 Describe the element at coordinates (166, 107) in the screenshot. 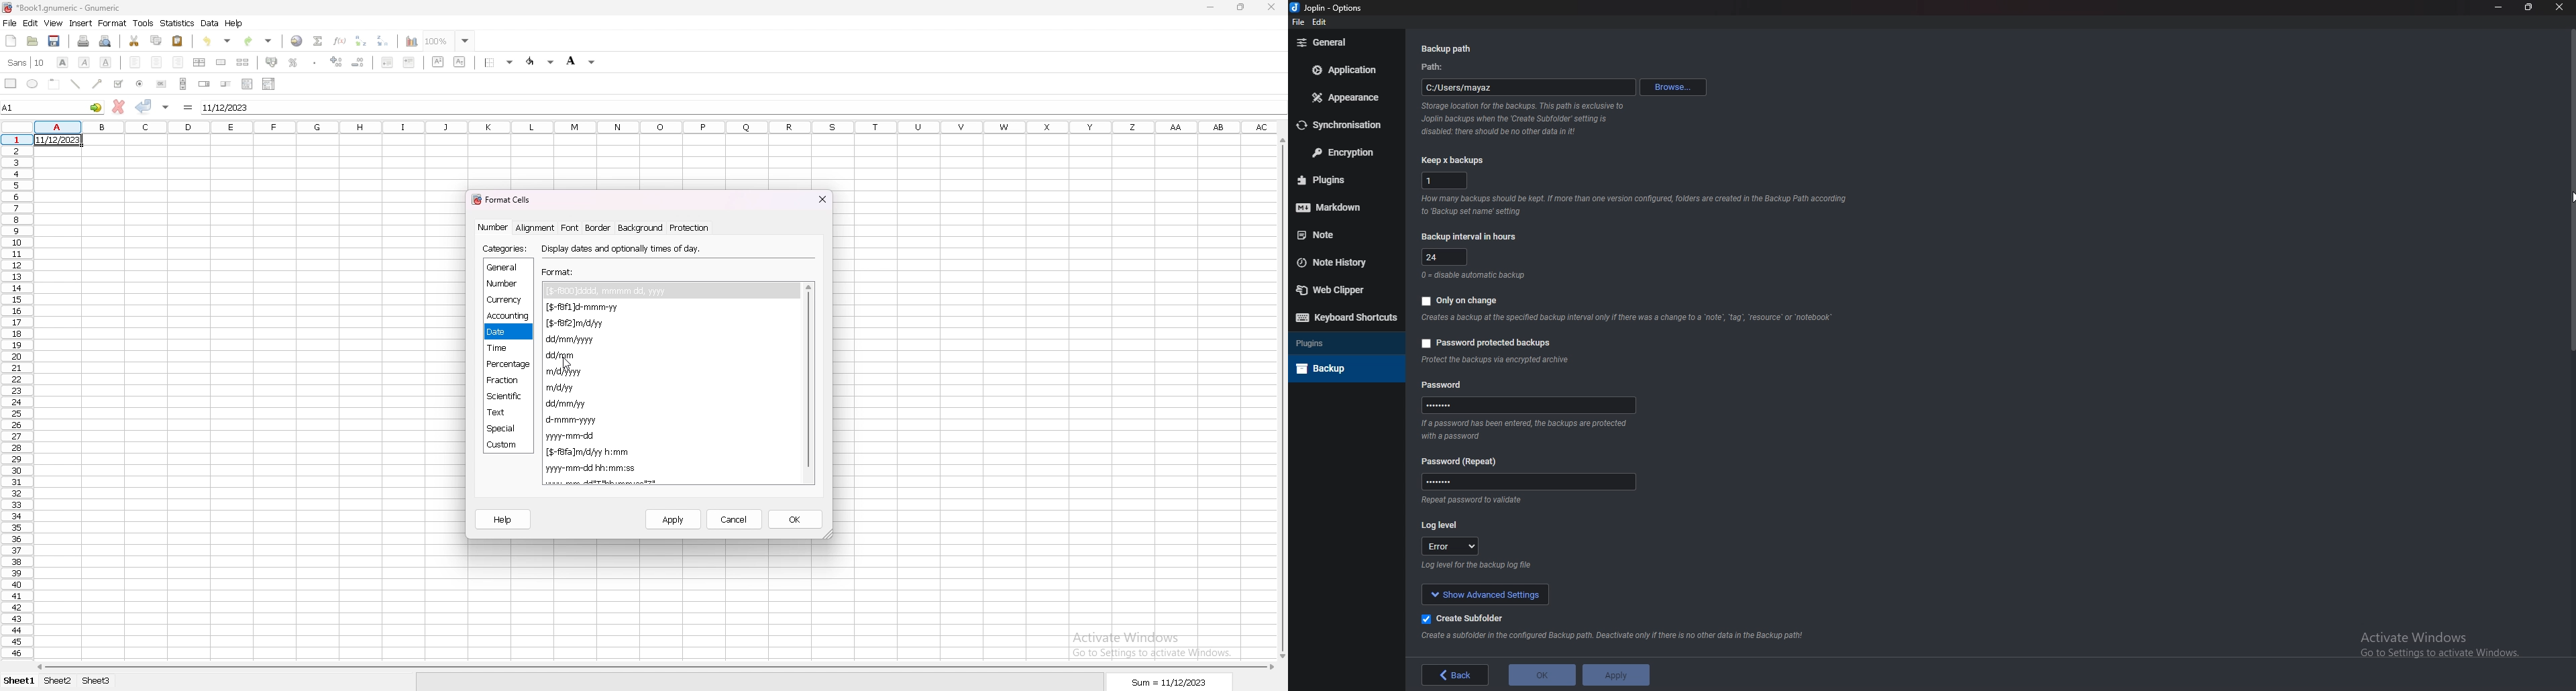

I see `accept changes in all cells` at that location.